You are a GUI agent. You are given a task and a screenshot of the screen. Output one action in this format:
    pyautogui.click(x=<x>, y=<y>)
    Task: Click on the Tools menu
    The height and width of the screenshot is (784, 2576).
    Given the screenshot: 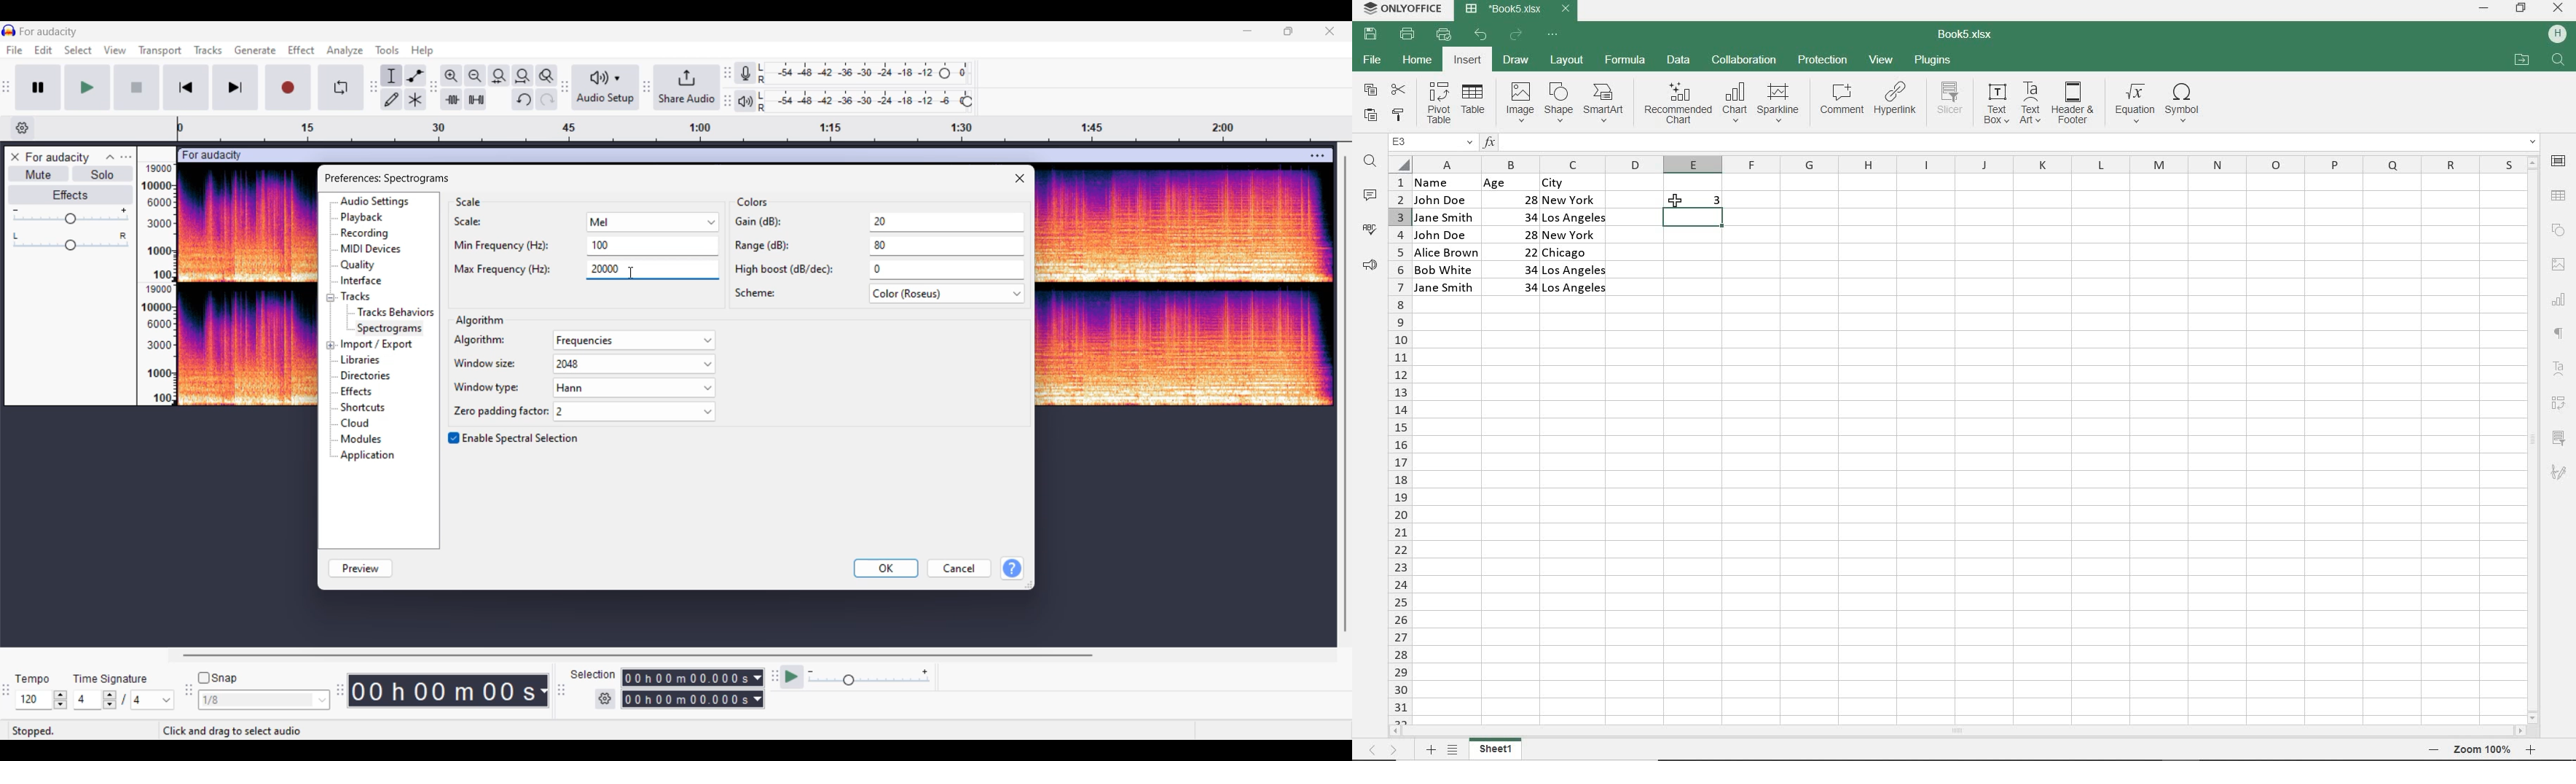 What is the action you would take?
    pyautogui.click(x=387, y=50)
    